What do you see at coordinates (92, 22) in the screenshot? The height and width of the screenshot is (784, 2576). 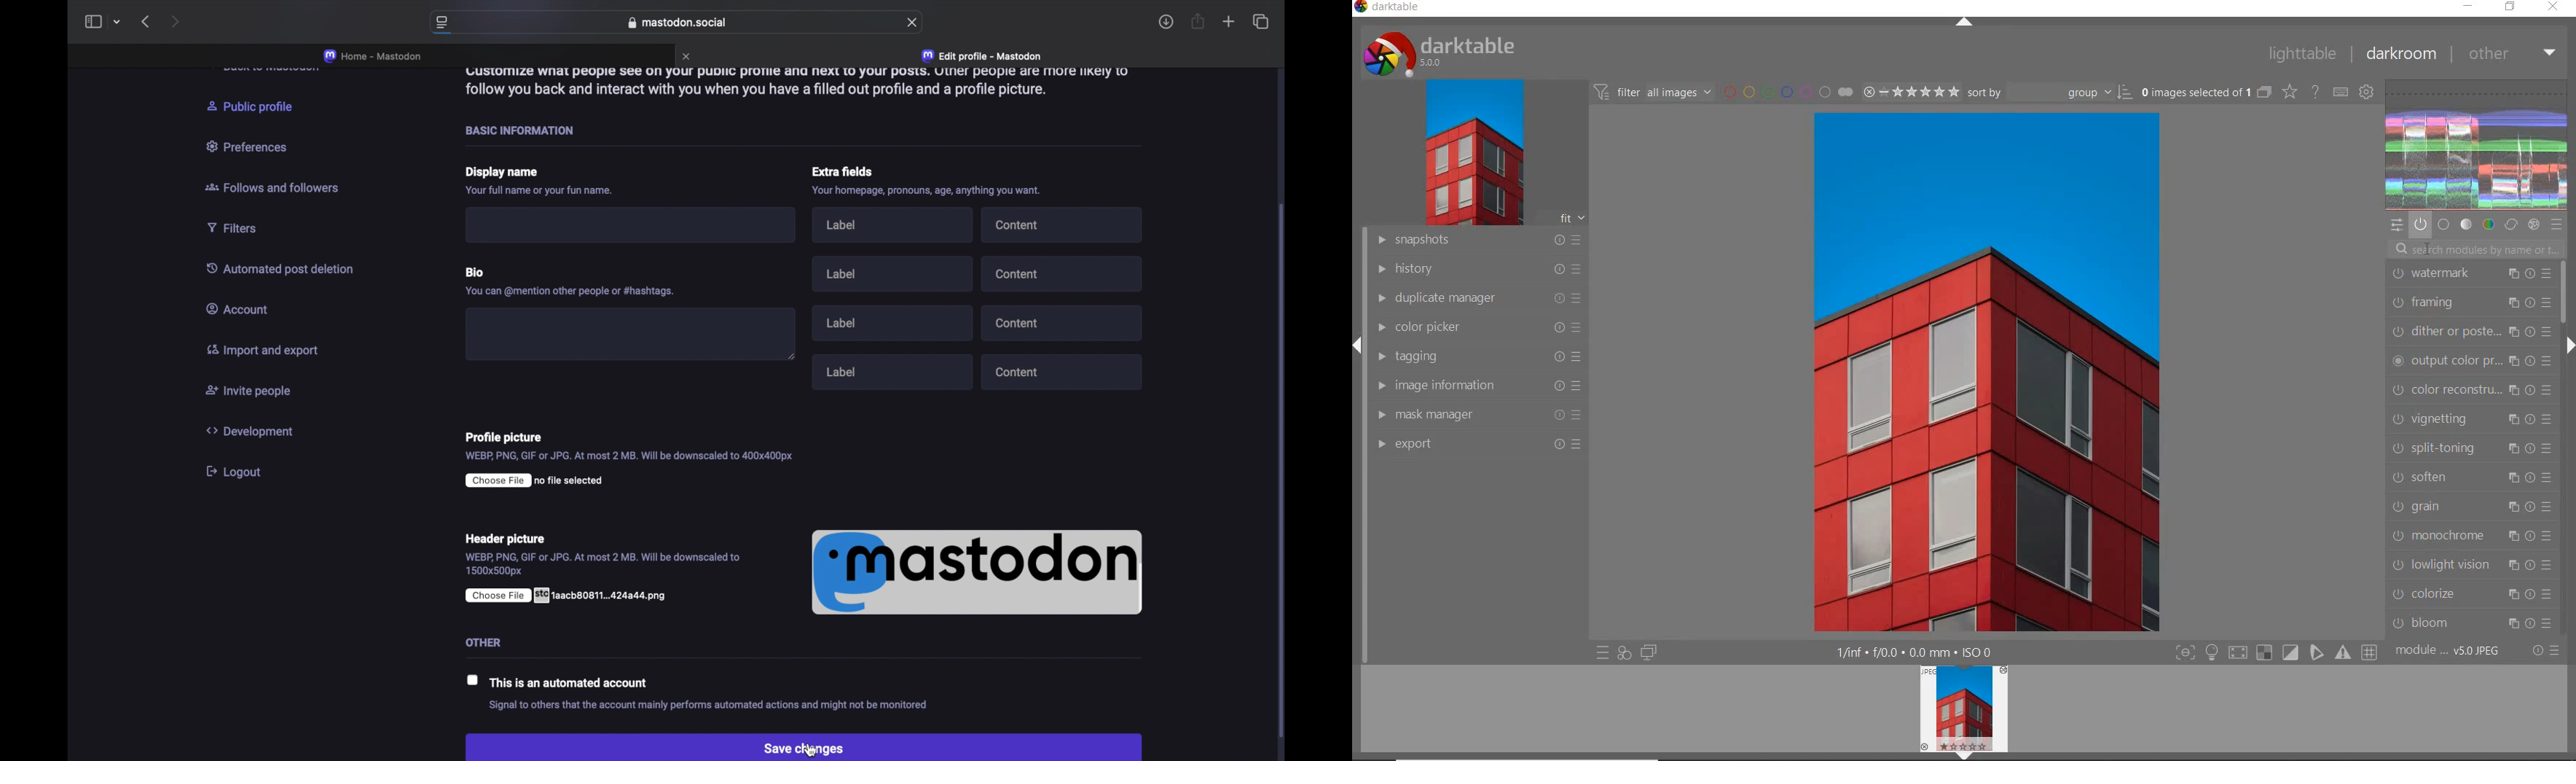 I see `sidebar` at bounding box center [92, 22].